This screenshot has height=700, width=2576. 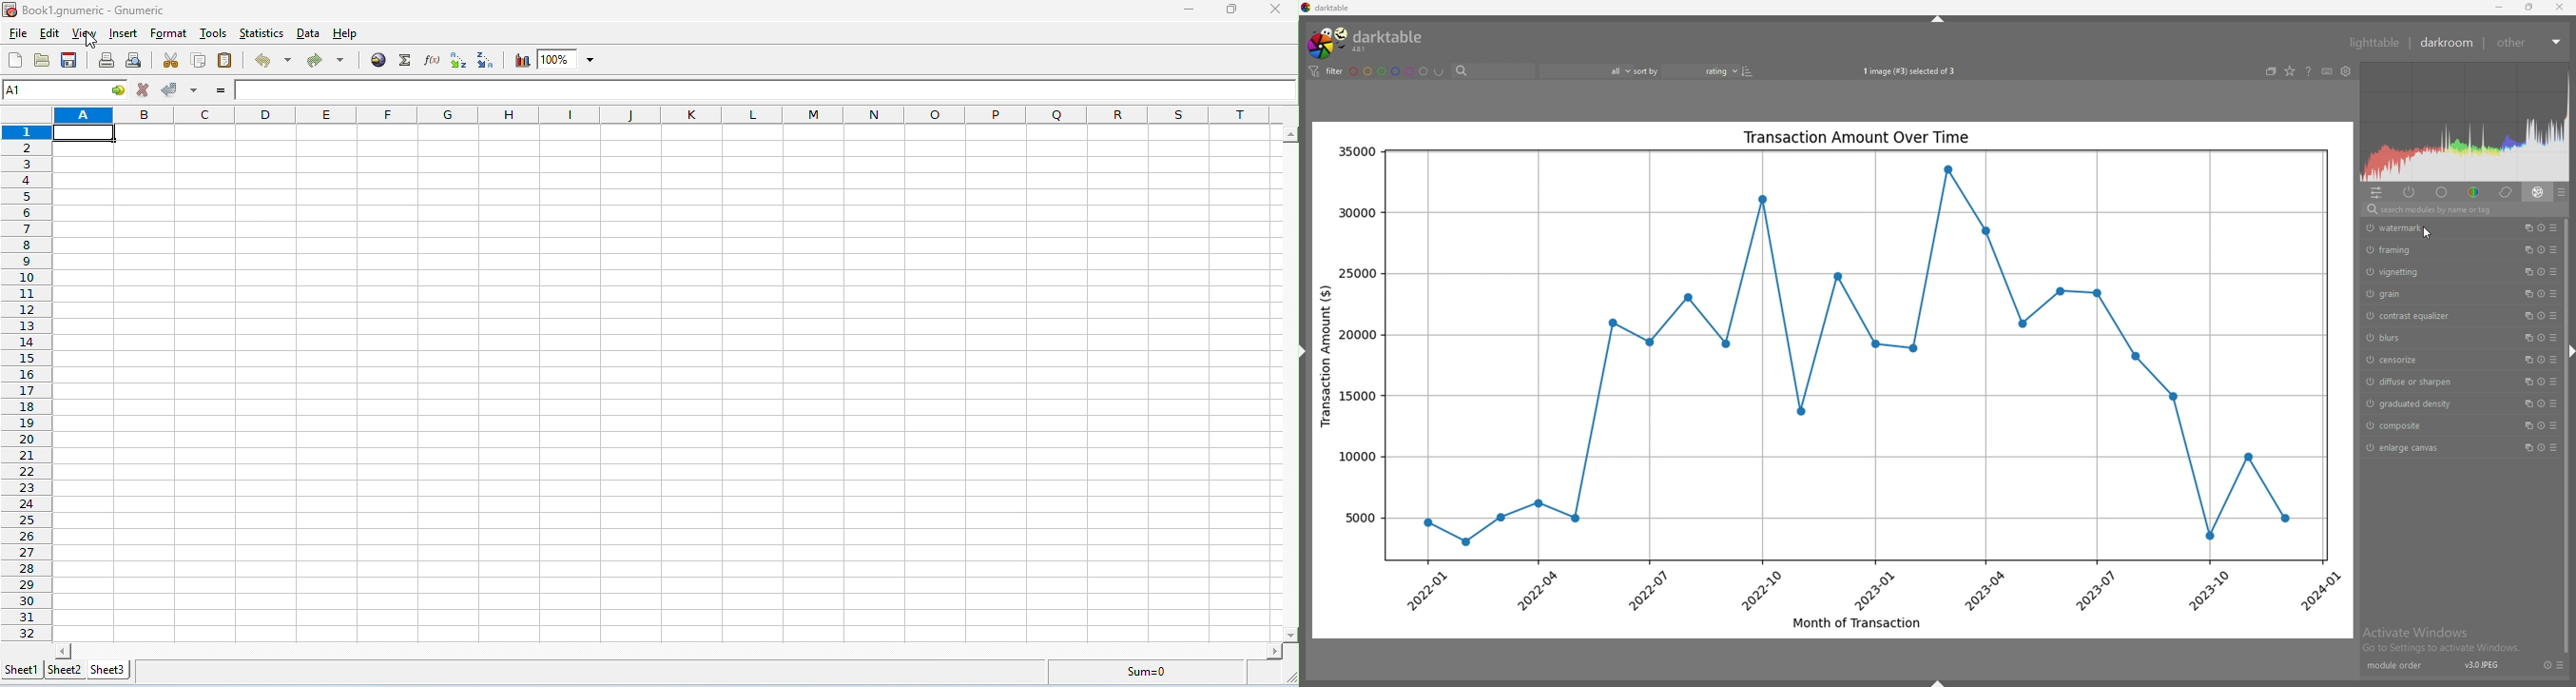 I want to click on sheet2, so click(x=64, y=671).